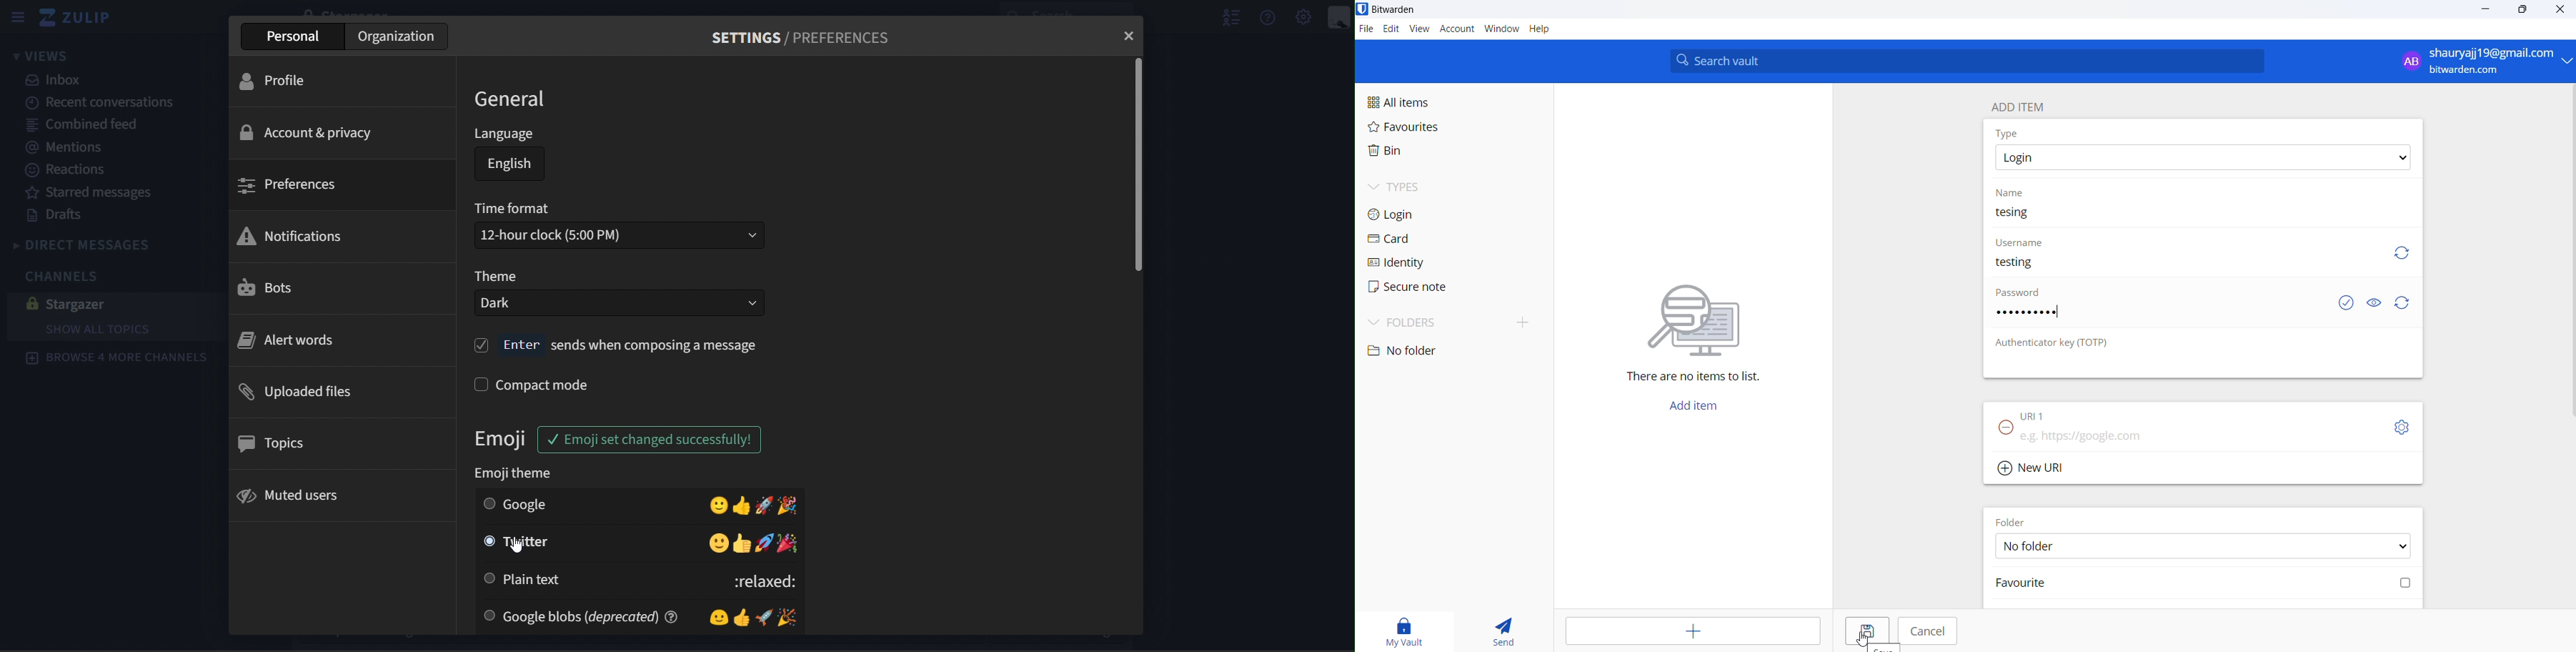 Image resolution: width=2576 pixels, height=672 pixels. Describe the element at coordinates (2021, 295) in the screenshot. I see `Password ` at that location.